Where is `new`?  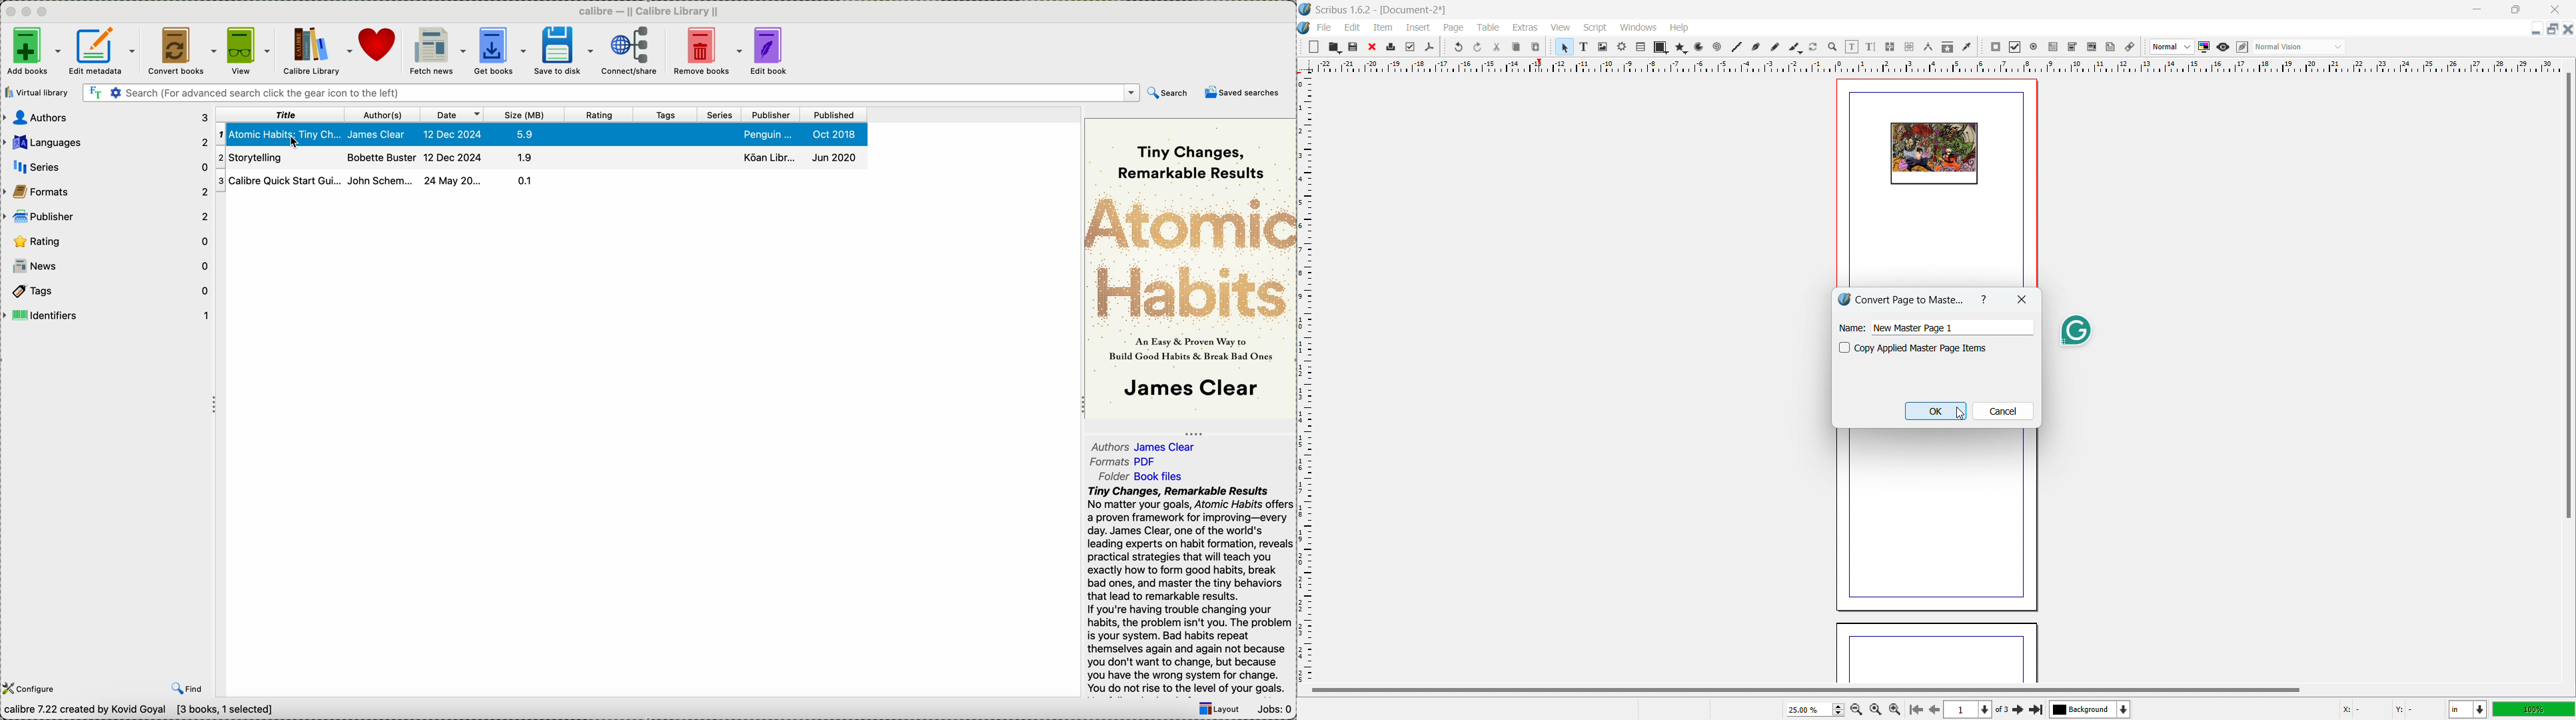 new is located at coordinates (1314, 47).